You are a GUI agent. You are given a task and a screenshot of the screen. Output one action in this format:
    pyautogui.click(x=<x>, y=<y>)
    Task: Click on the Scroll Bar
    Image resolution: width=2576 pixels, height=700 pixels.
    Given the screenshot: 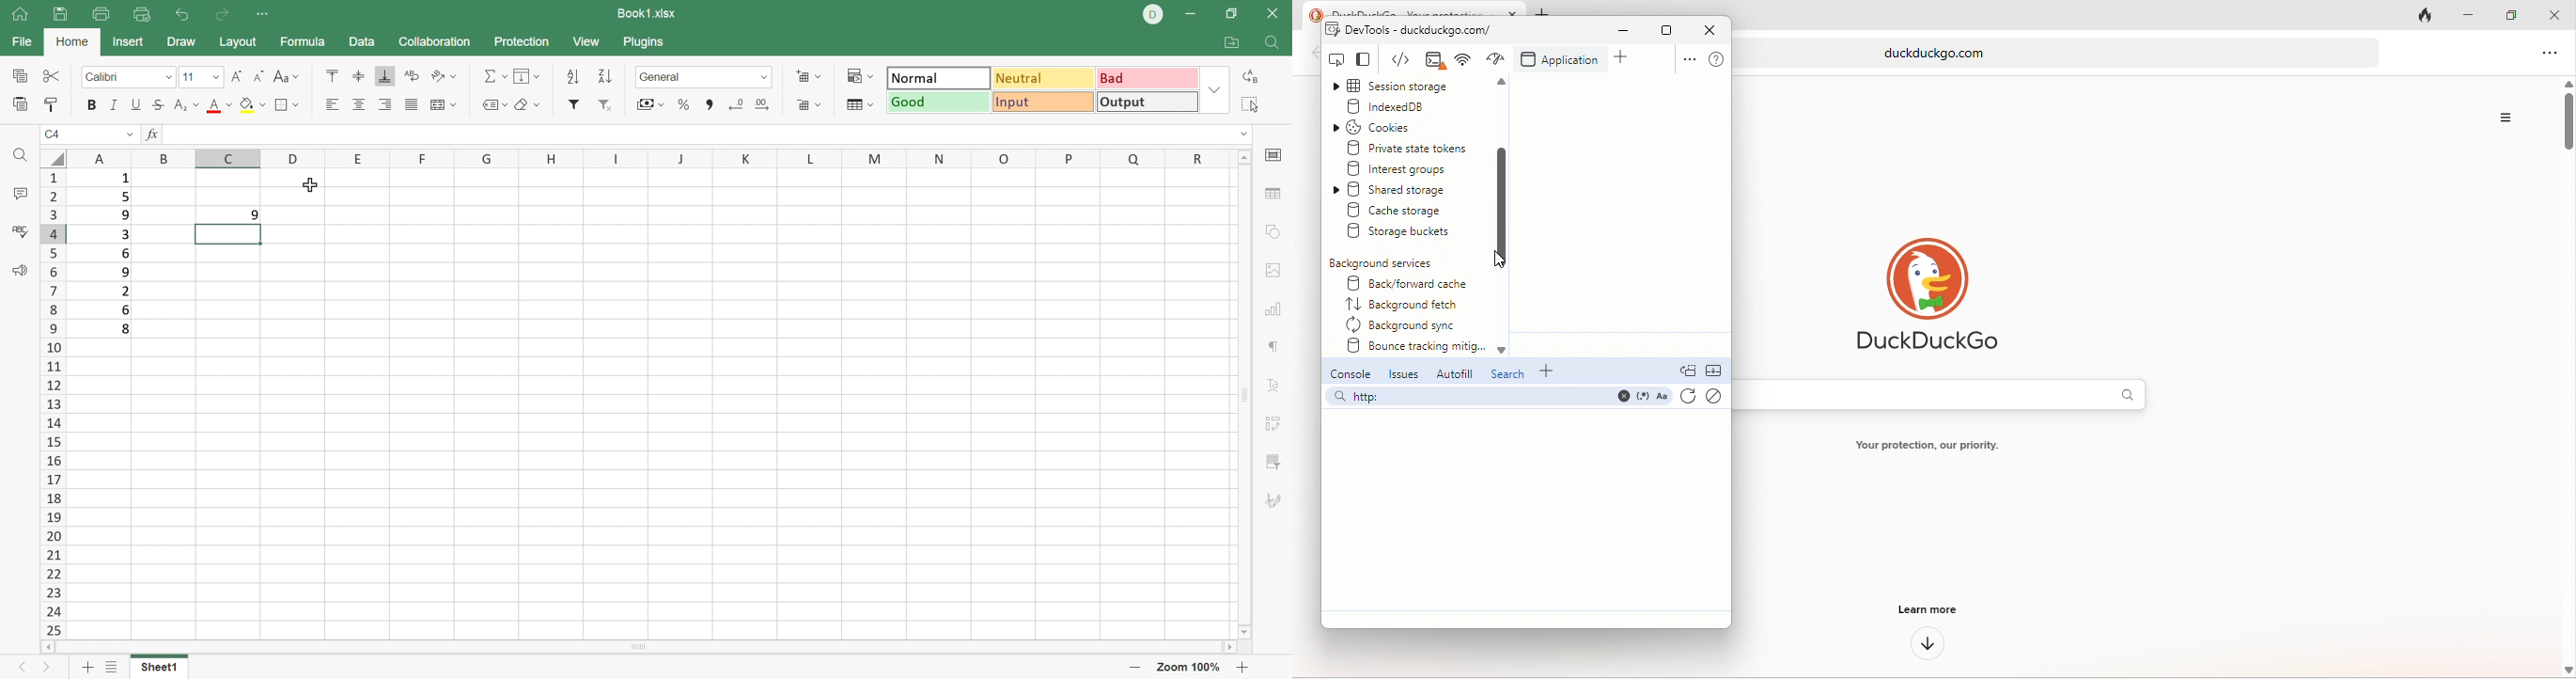 What is the action you would take?
    pyautogui.click(x=1246, y=395)
    